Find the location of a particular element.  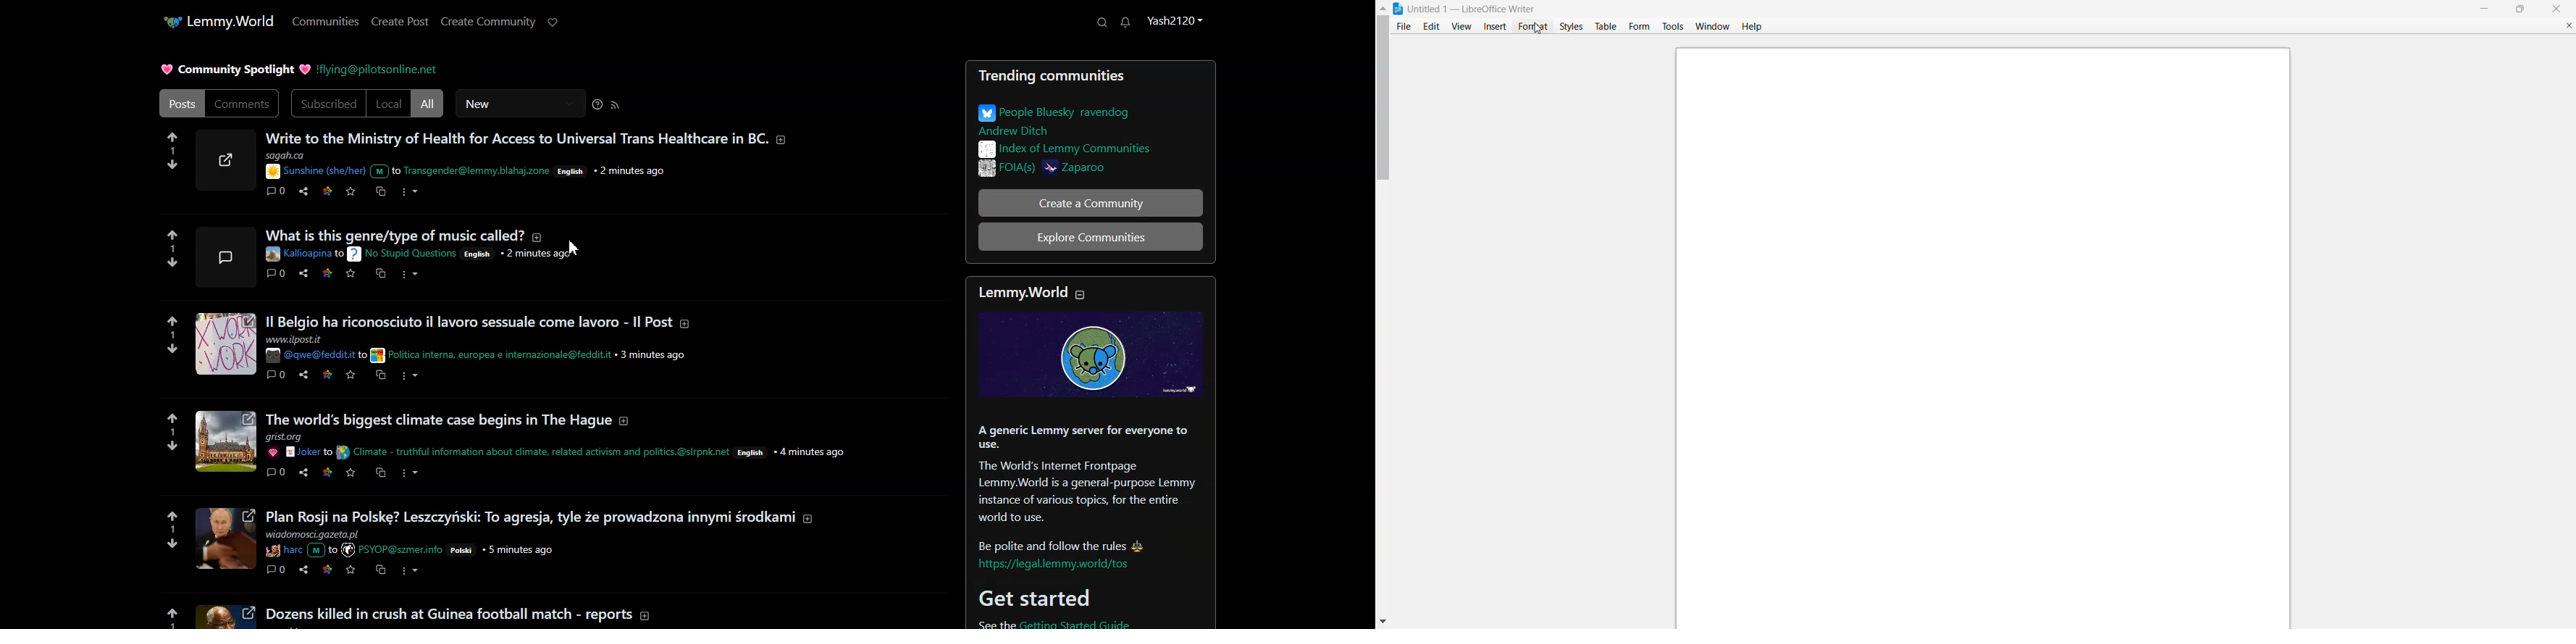

 is located at coordinates (227, 440).